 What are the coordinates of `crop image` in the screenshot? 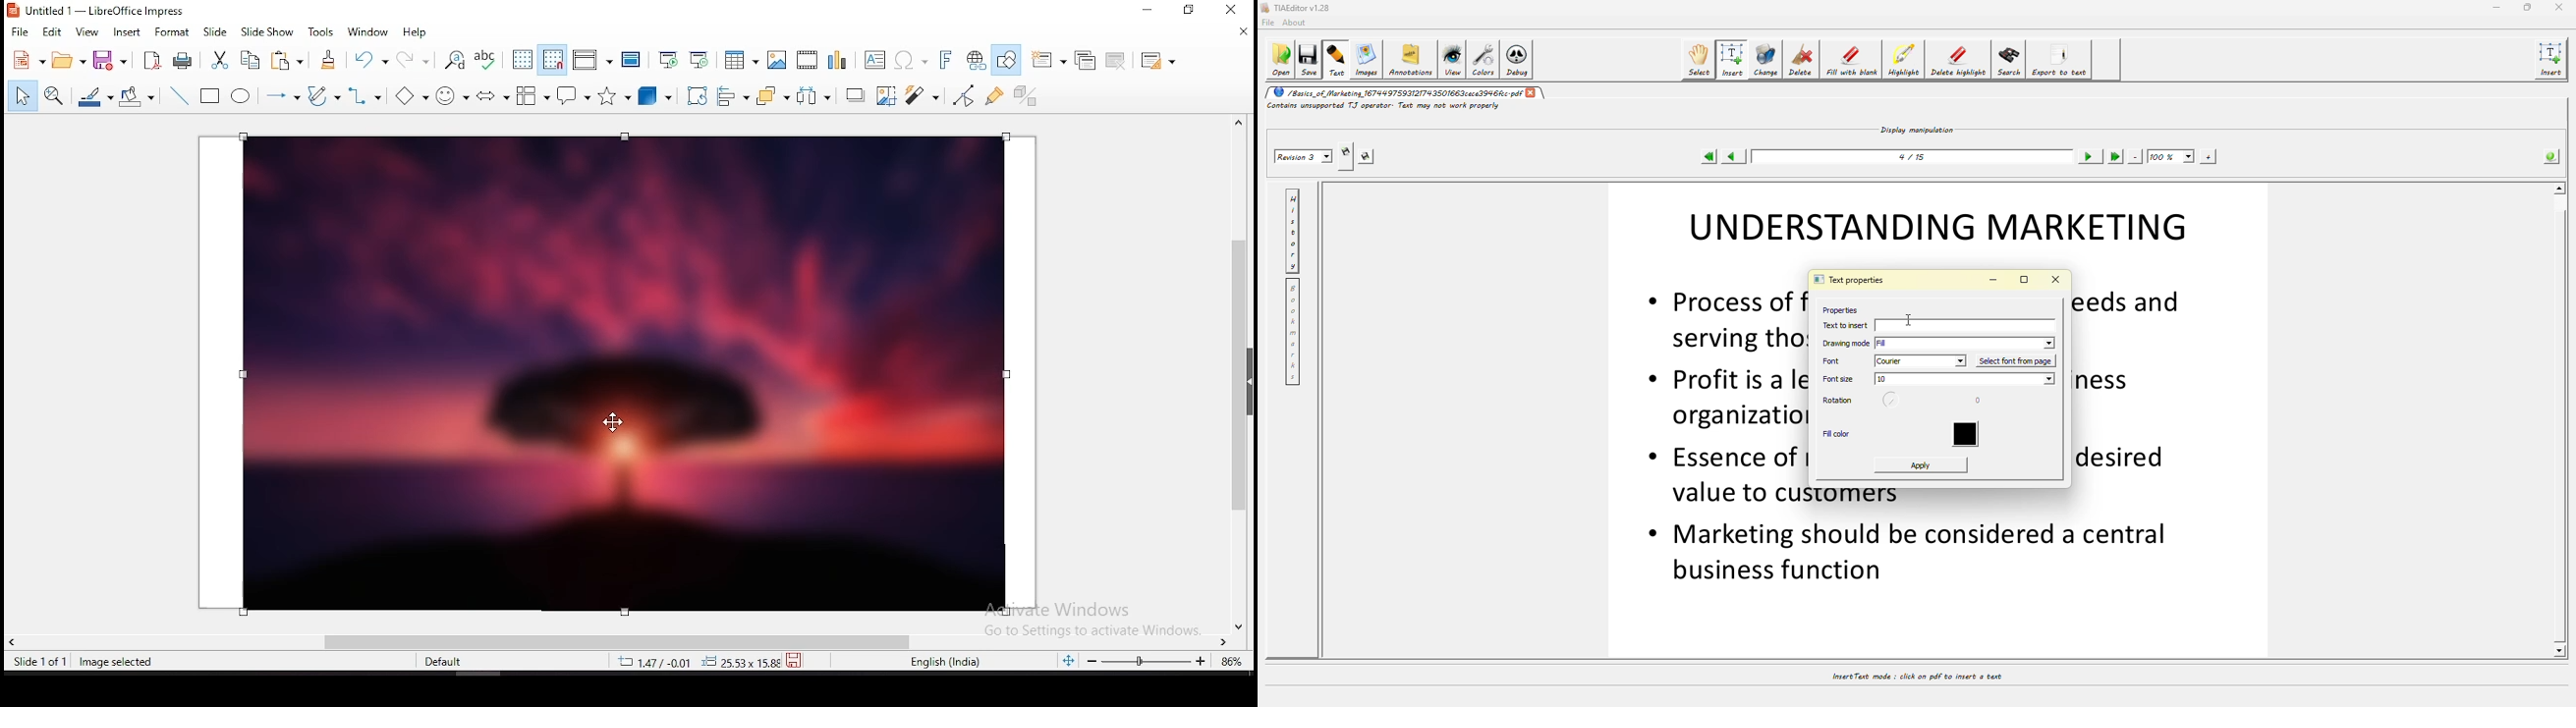 It's located at (888, 96).